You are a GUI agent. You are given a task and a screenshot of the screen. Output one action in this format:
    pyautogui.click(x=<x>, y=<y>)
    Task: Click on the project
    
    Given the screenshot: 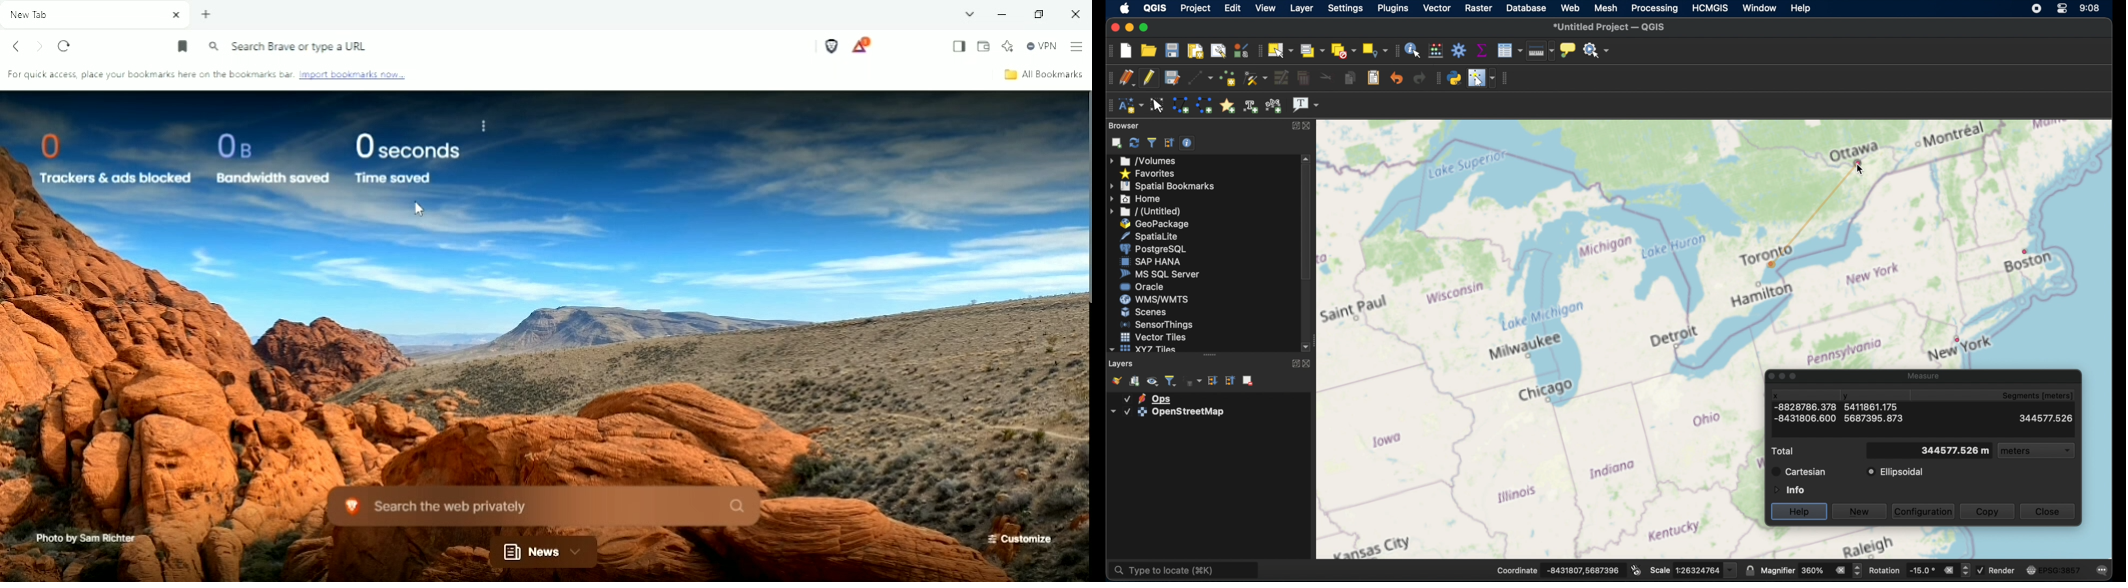 What is the action you would take?
    pyautogui.click(x=1196, y=8)
    